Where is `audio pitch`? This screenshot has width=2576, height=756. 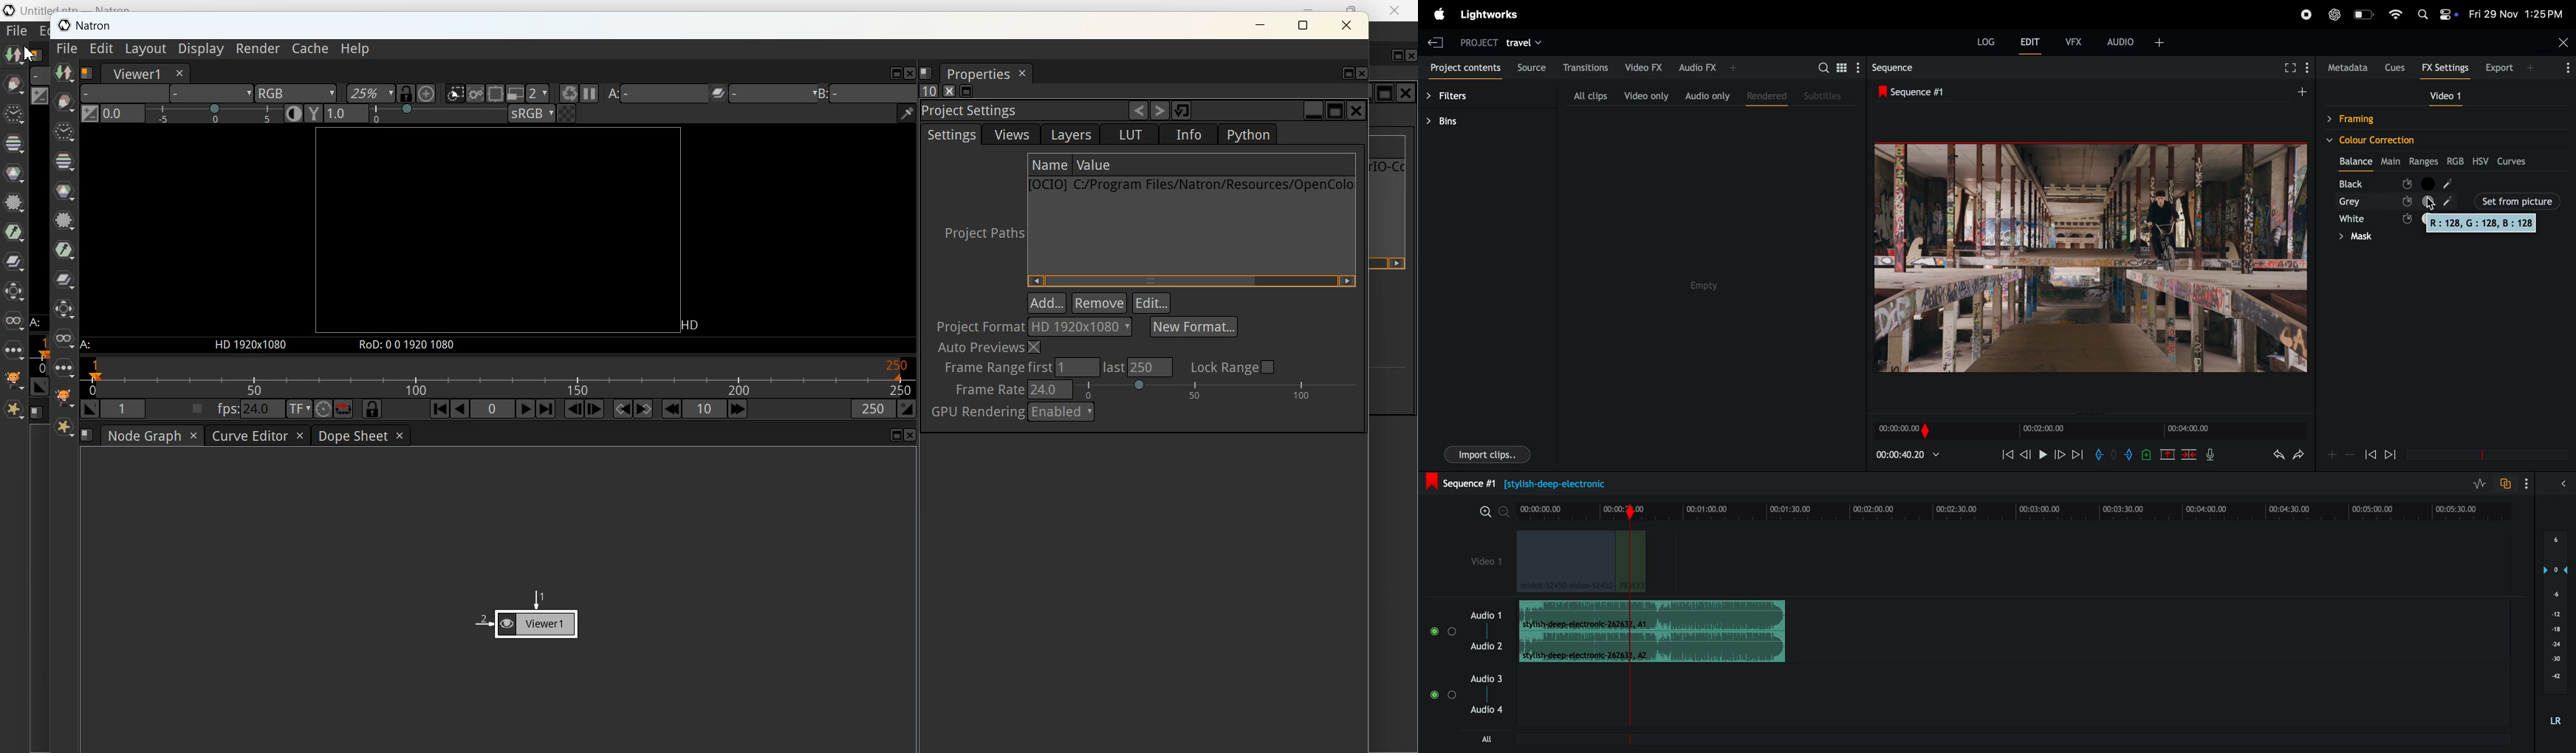 audio pitch is located at coordinates (2554, 630).